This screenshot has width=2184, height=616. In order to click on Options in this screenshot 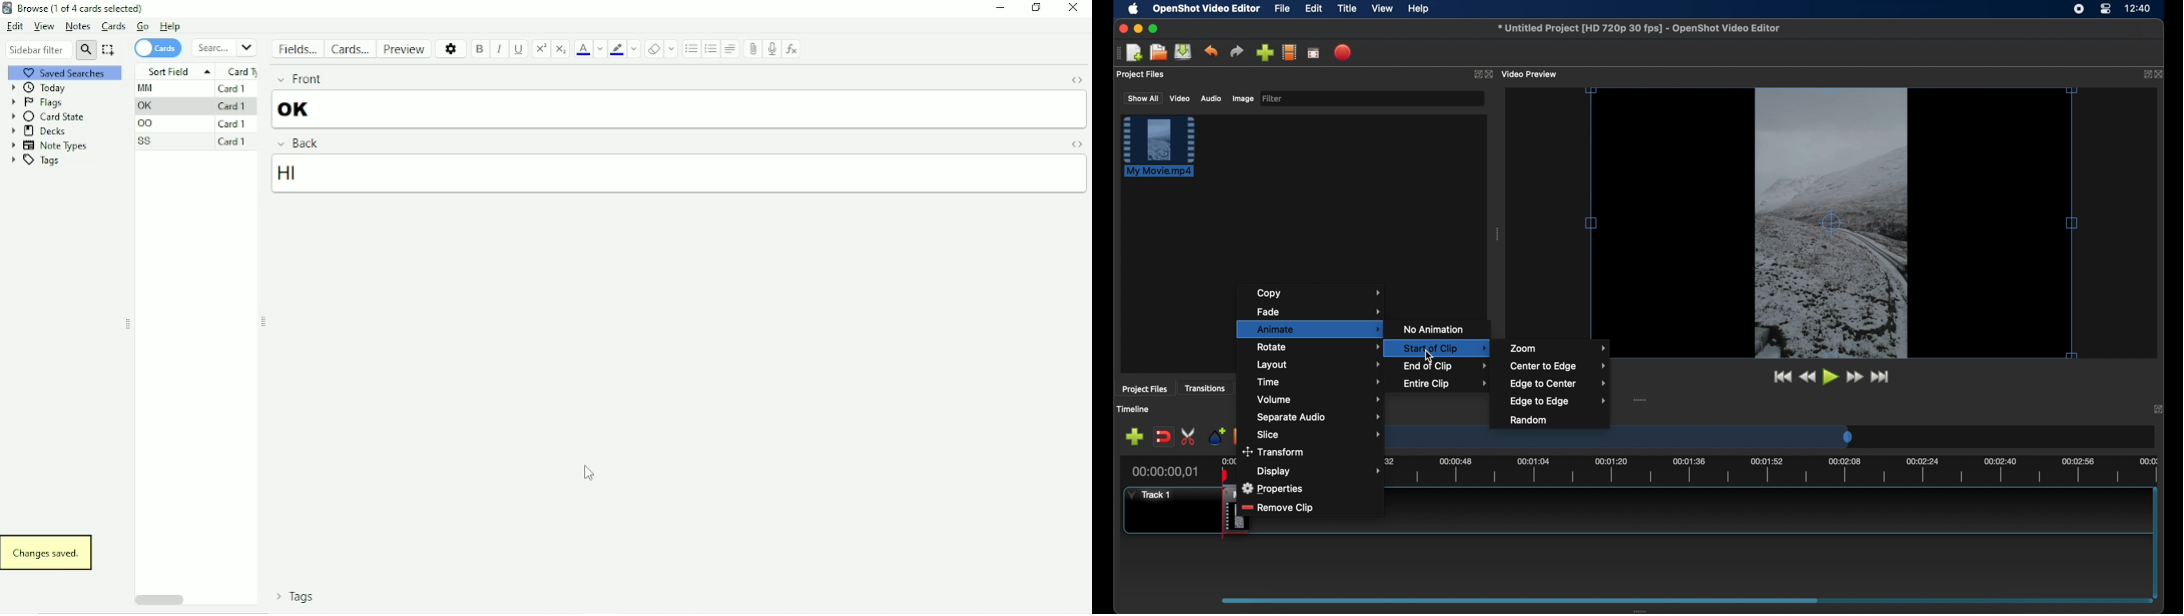, I will do `click(452, 48)`.